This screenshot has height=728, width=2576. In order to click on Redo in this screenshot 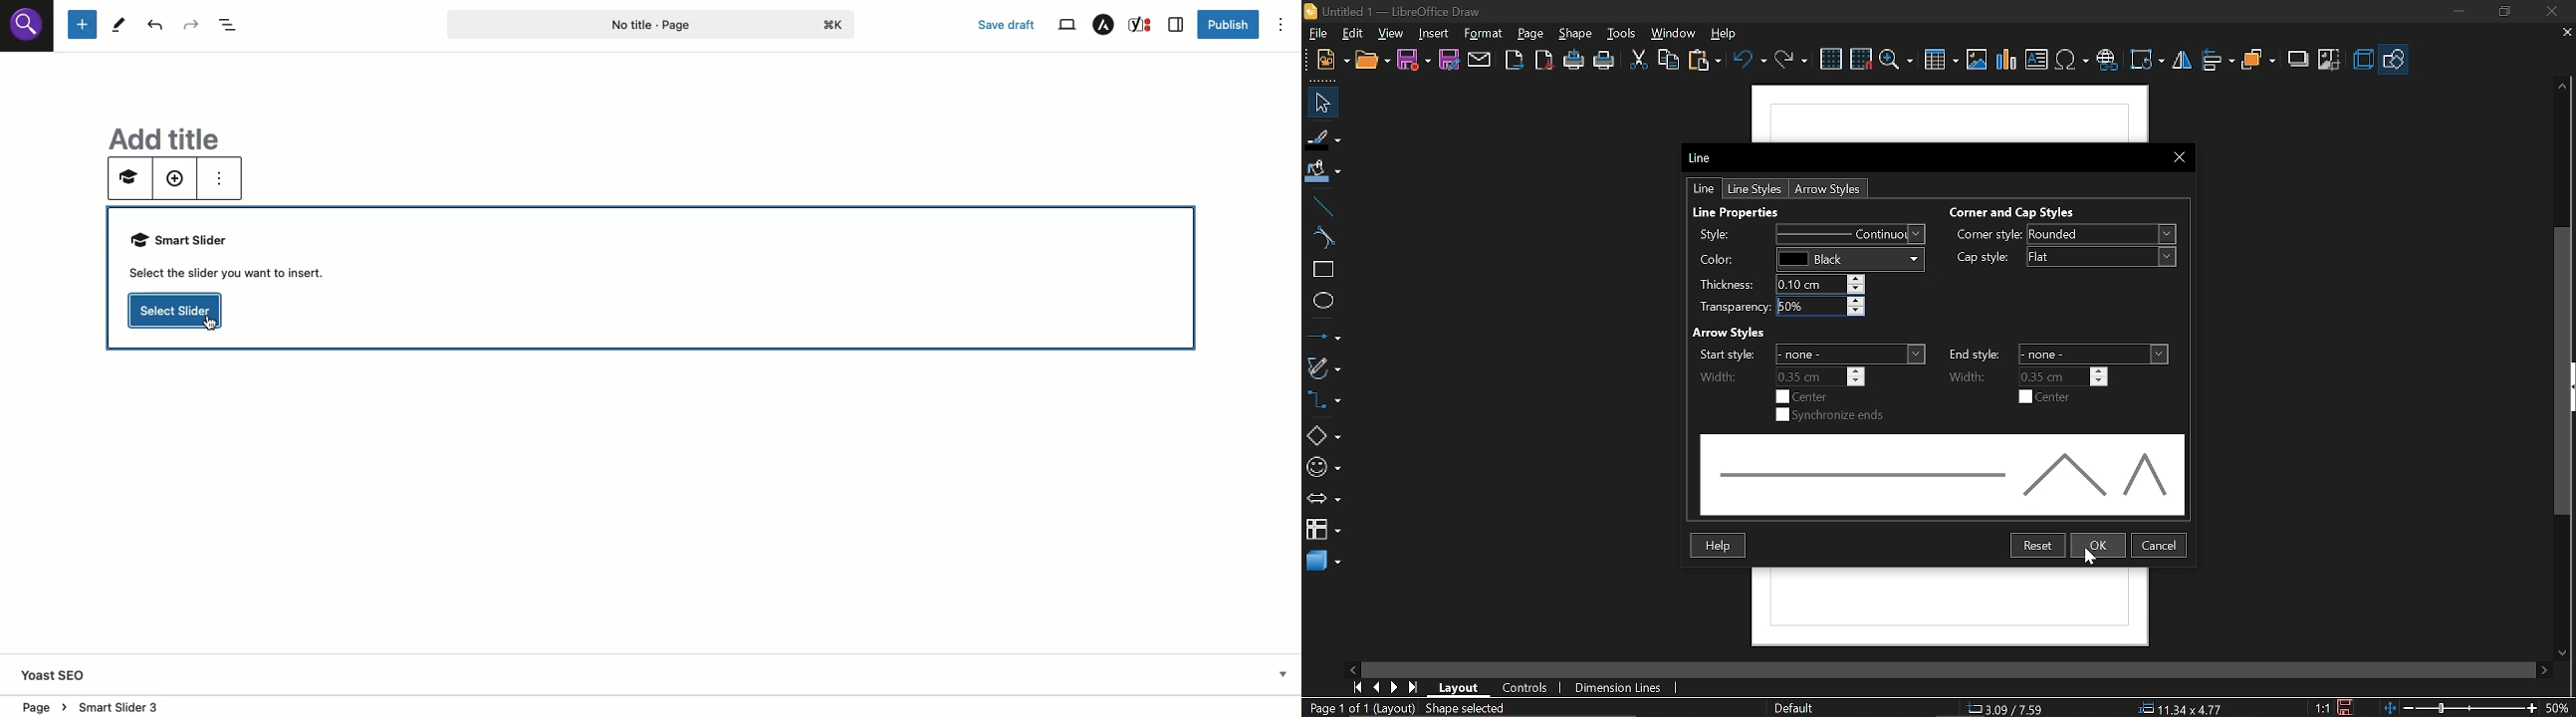, I will do `click(190, 25)`.